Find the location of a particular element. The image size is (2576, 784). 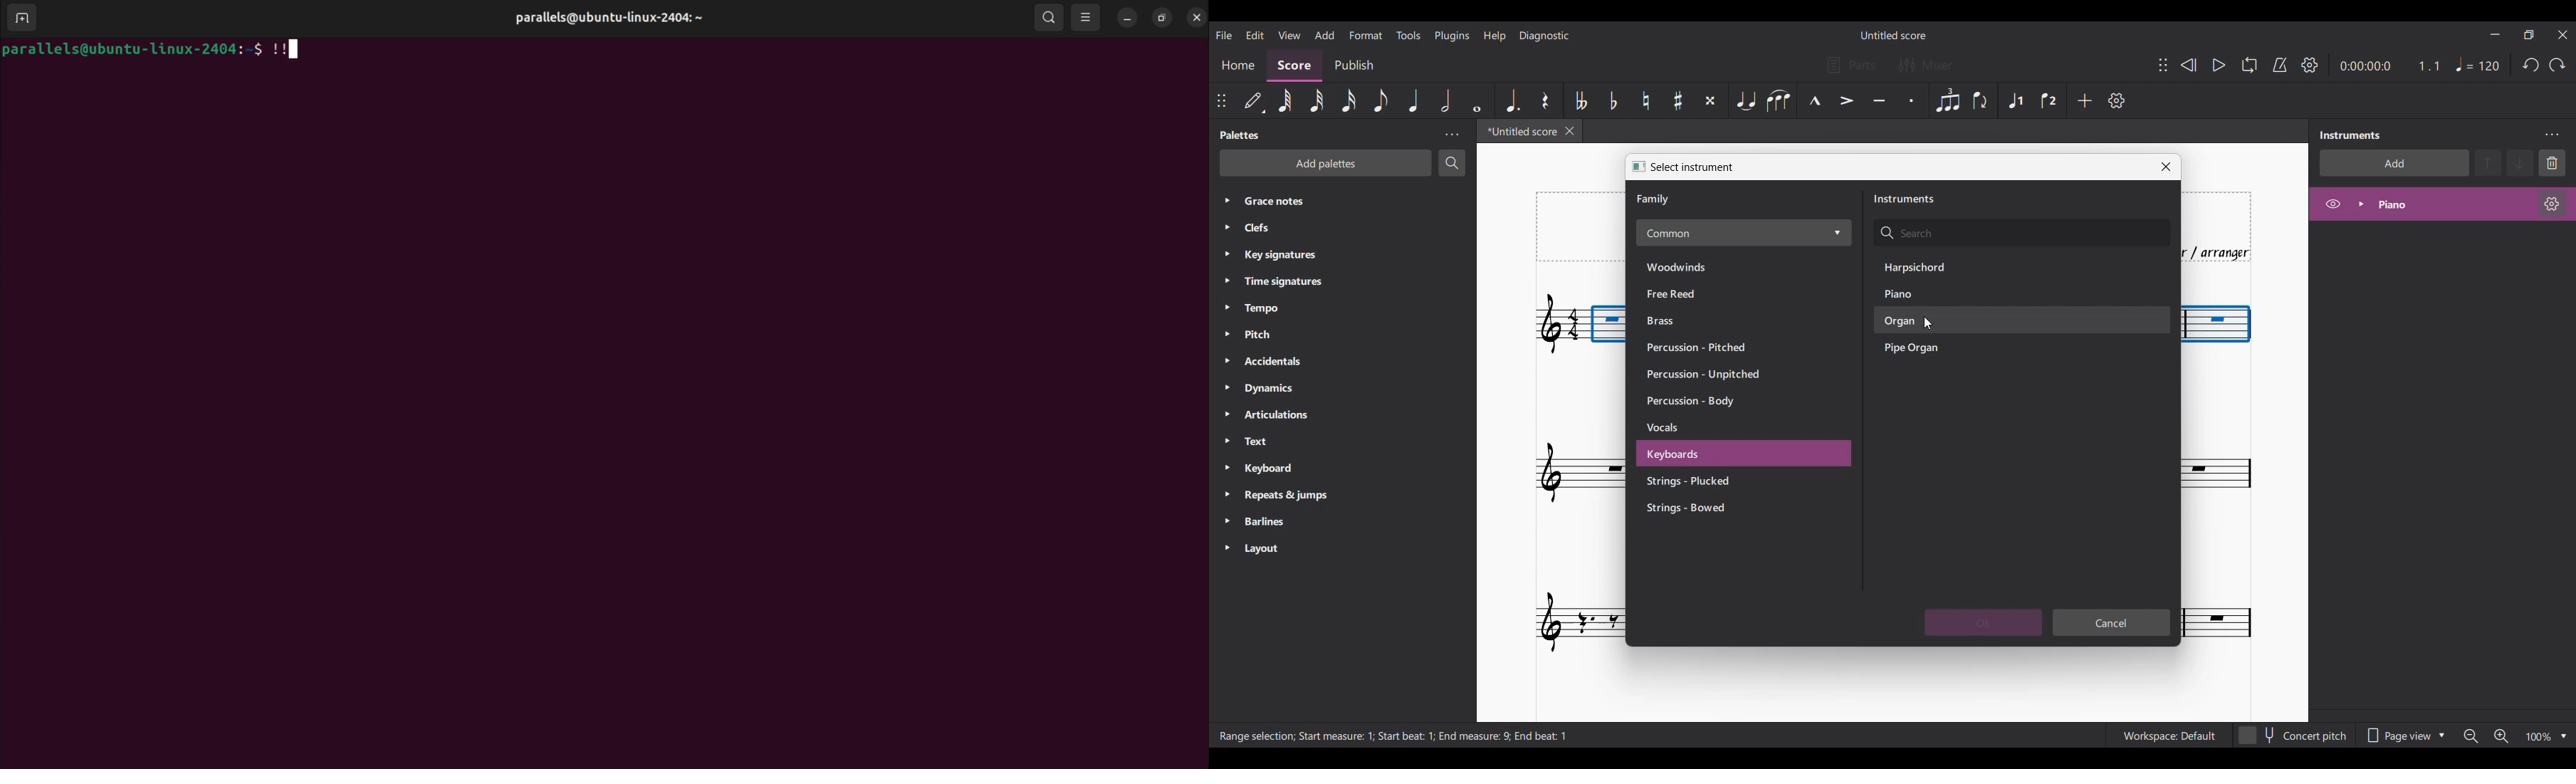

Percussion - Unpitched is located at coordinates (1708, 376).